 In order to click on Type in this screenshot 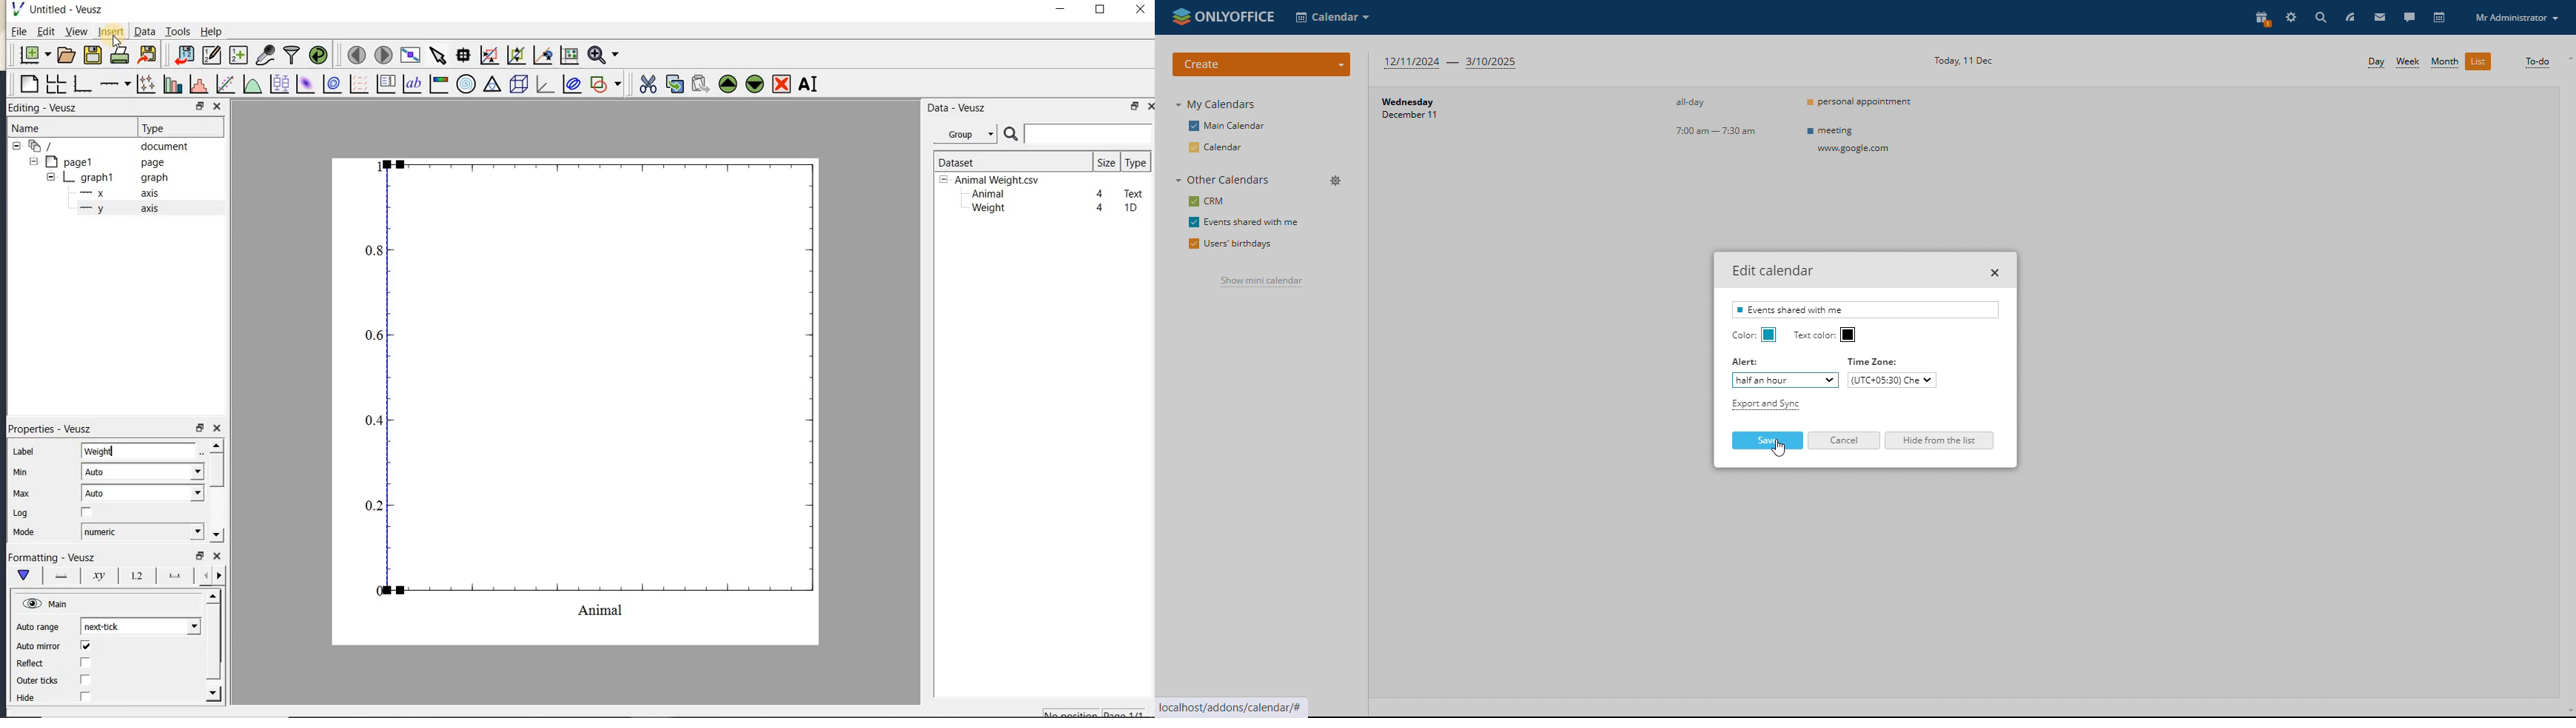, I will do `click(177, 127)`.